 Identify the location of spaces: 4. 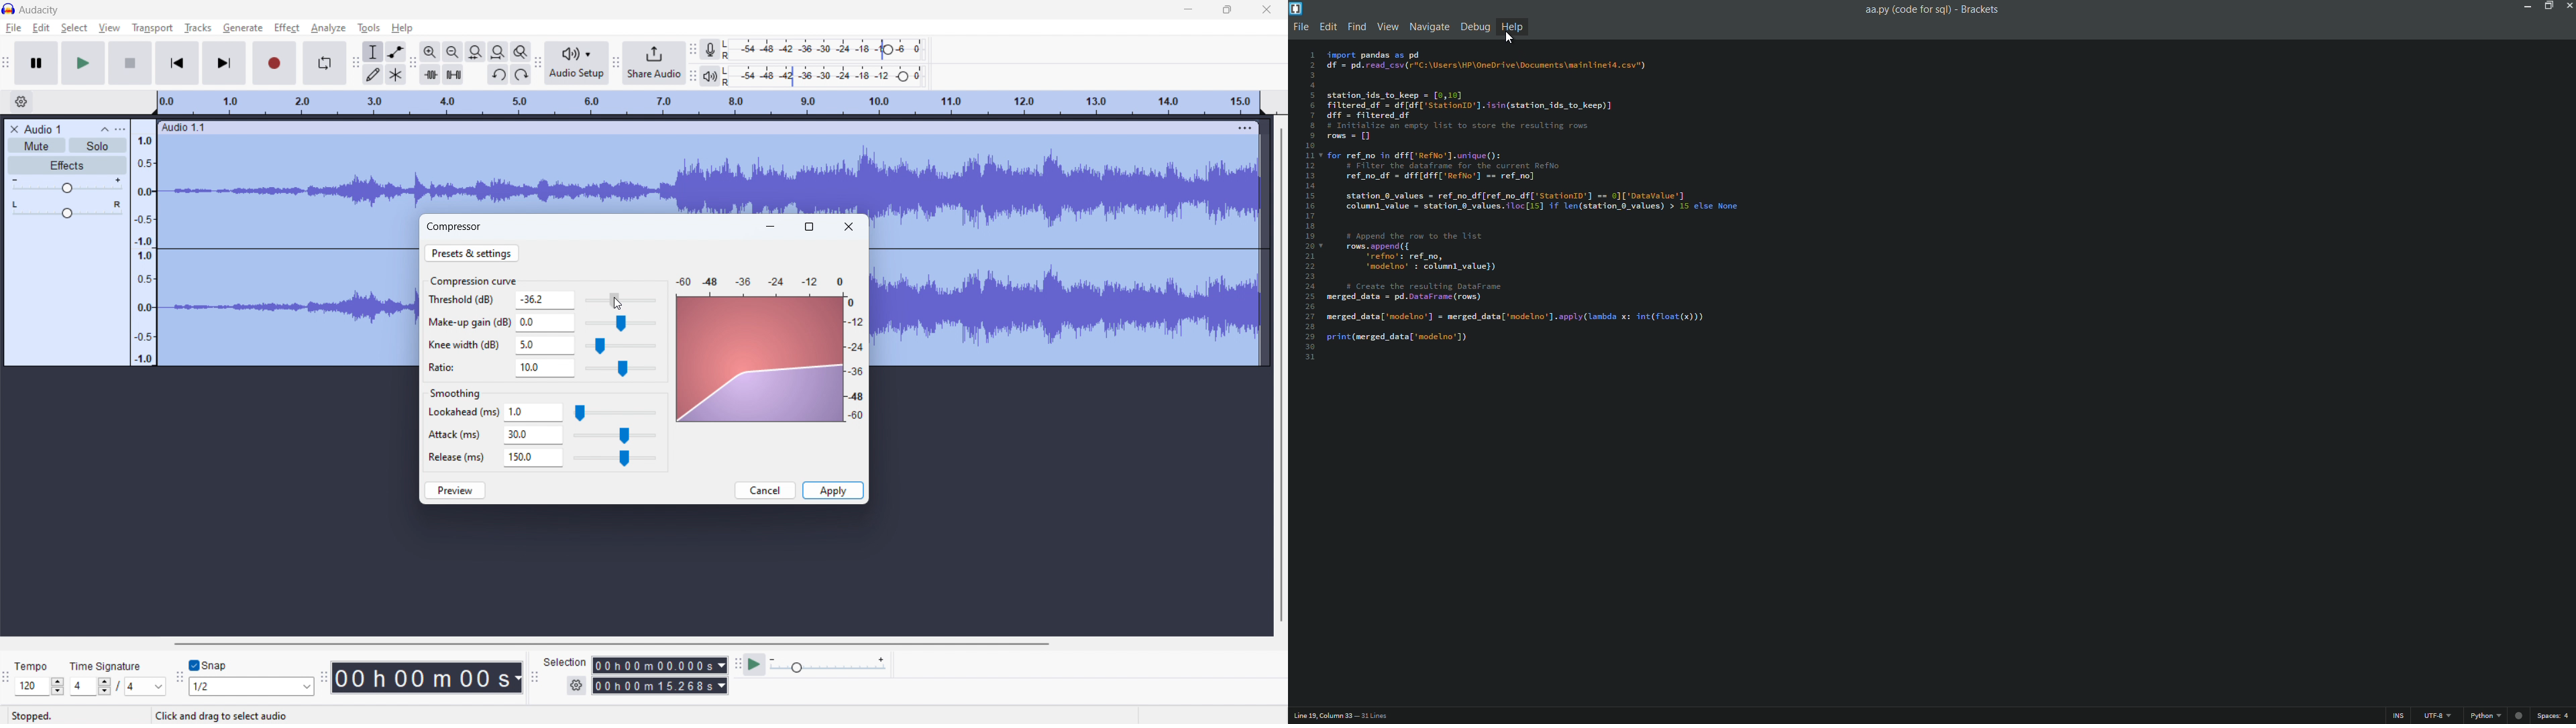
(2553, 715).